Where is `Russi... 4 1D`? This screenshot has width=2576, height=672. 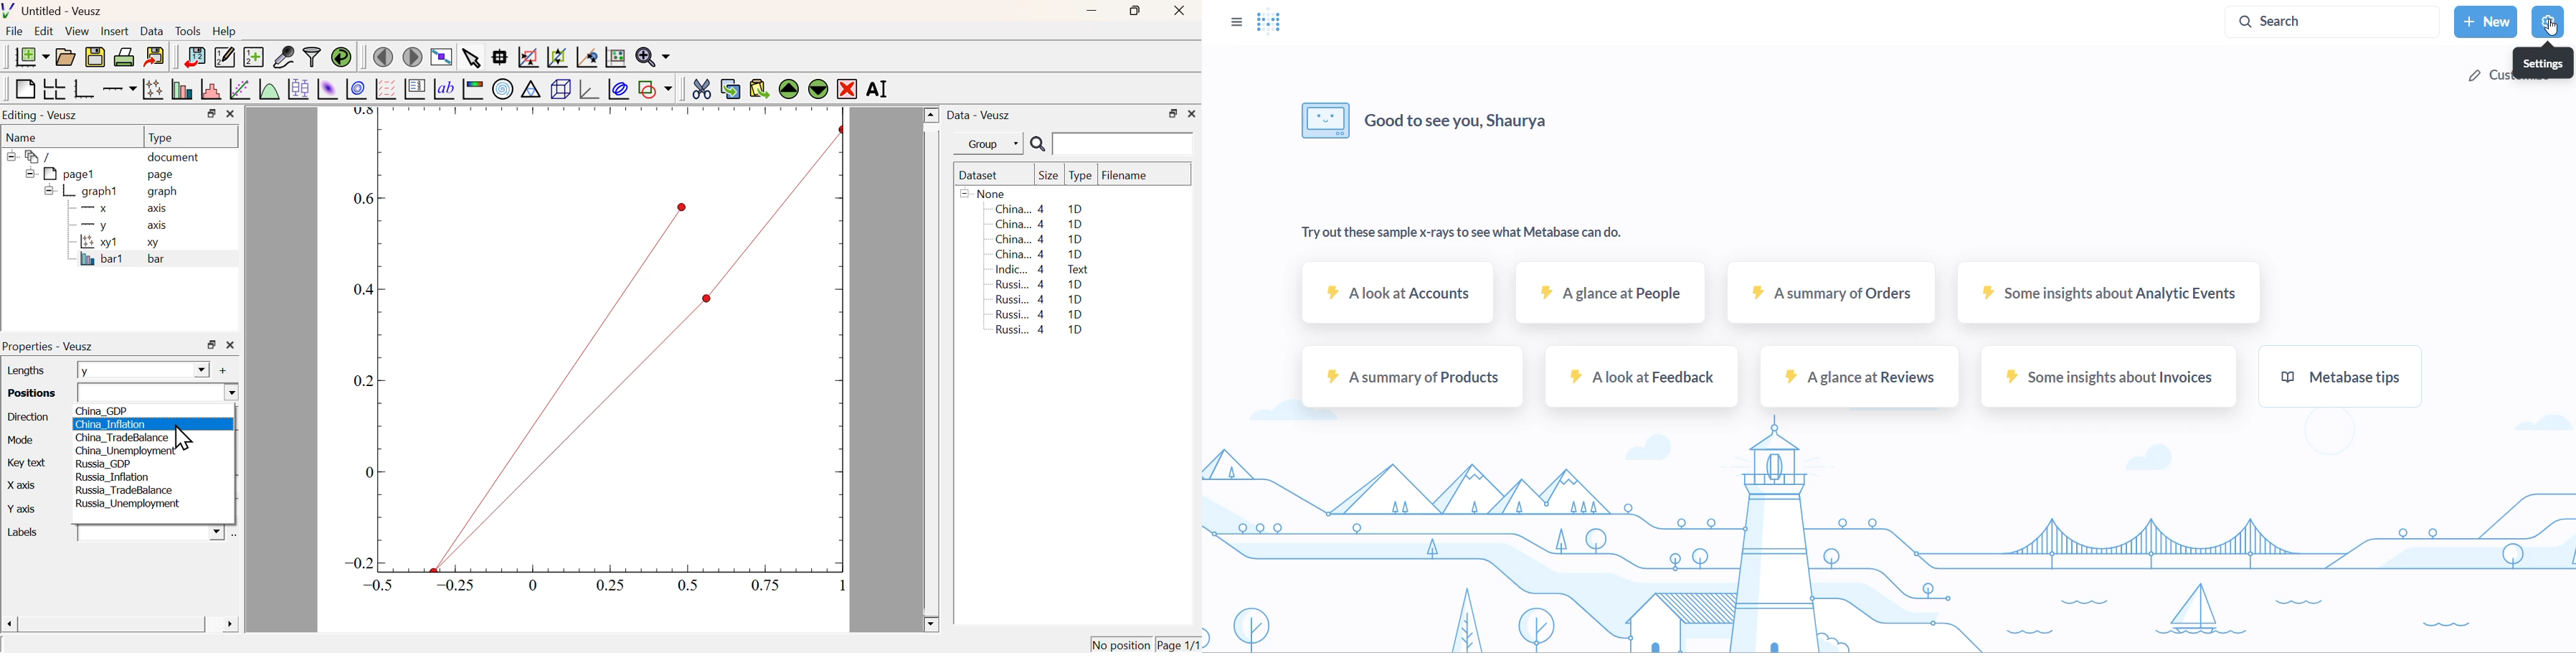
Russi... 4 1D is located at coordinates (1042, 284).